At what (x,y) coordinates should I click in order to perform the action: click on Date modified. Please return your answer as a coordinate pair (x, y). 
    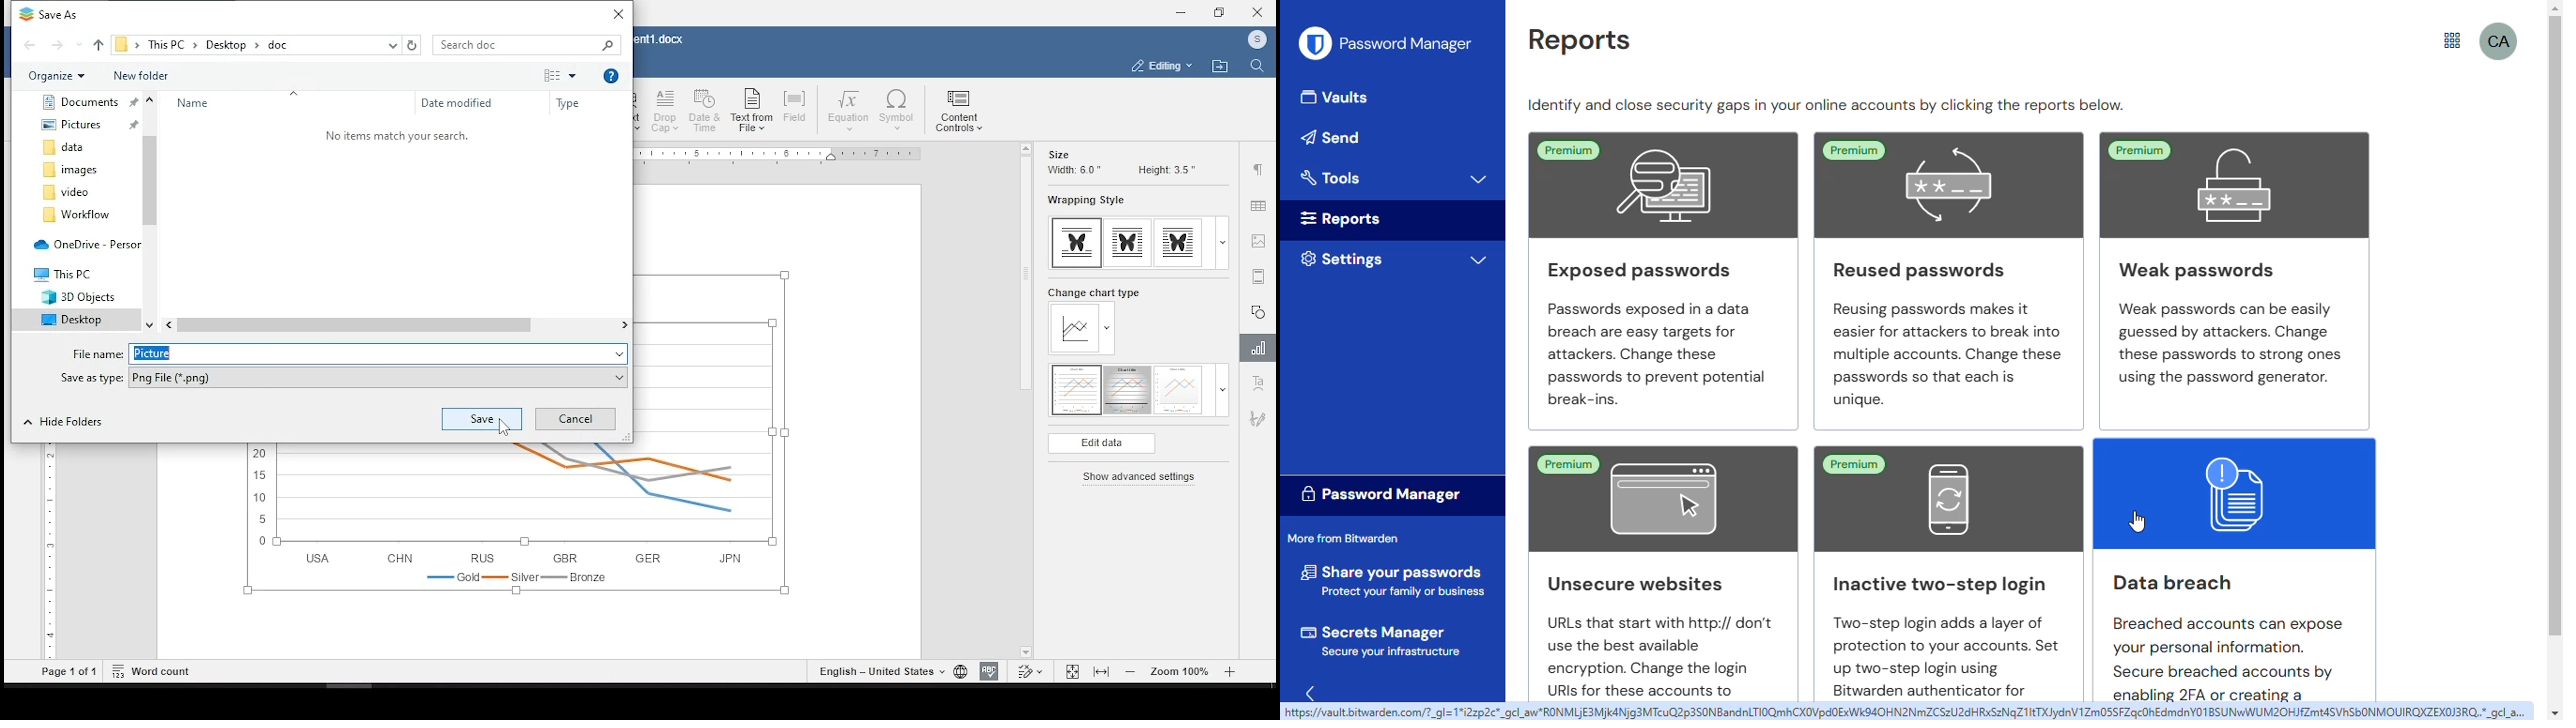
    Looking at the image, I should click on (459, 105).